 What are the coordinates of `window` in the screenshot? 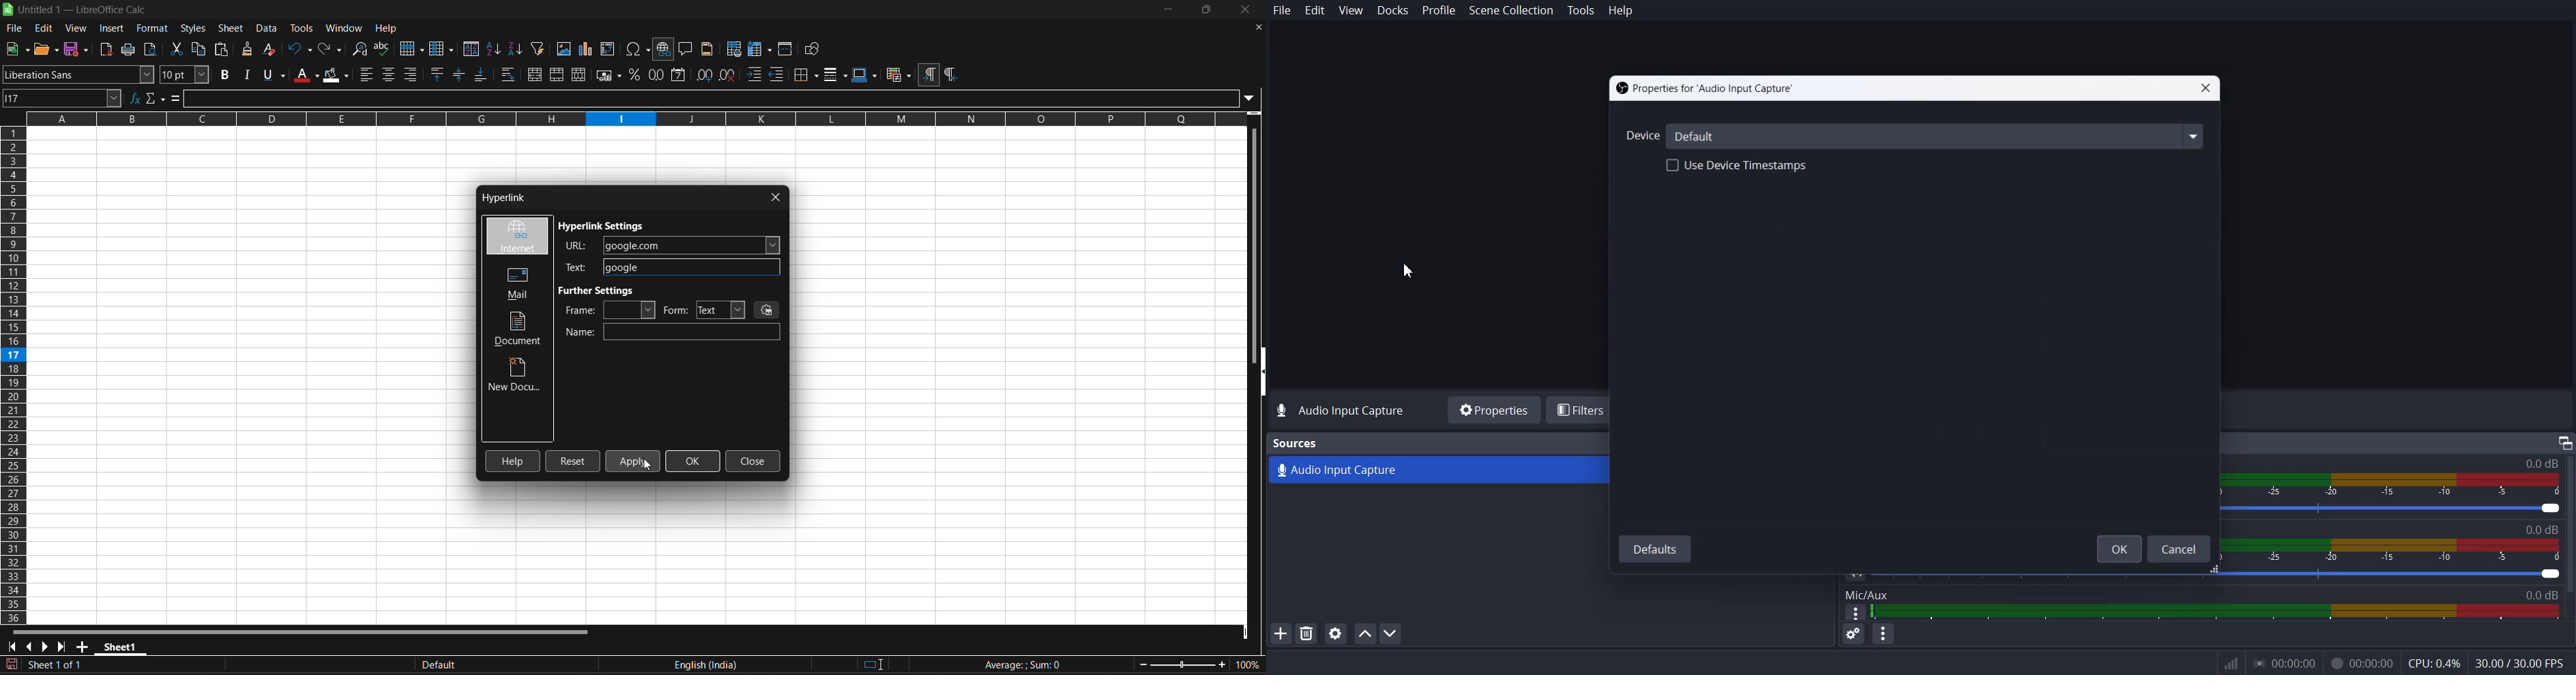 It's located at (346, 26).